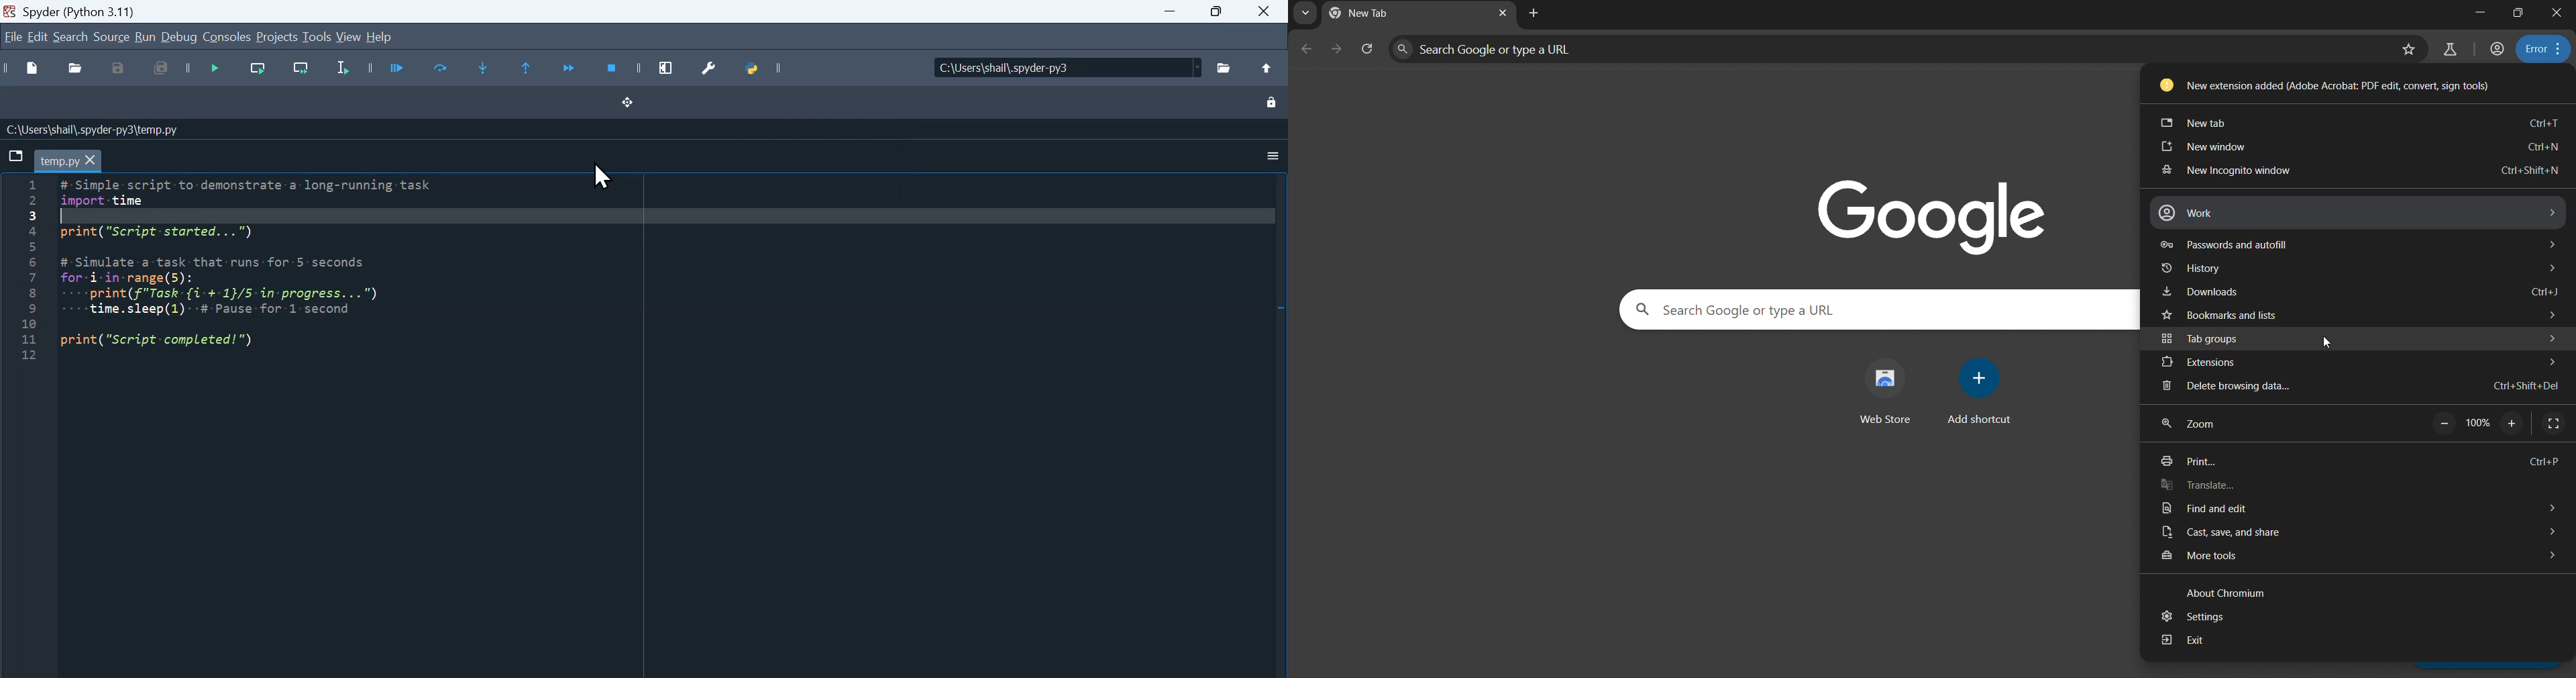  Describe the element at coordinates (2408, 49) in the screenshot. I see `bookmark this page` at that location.